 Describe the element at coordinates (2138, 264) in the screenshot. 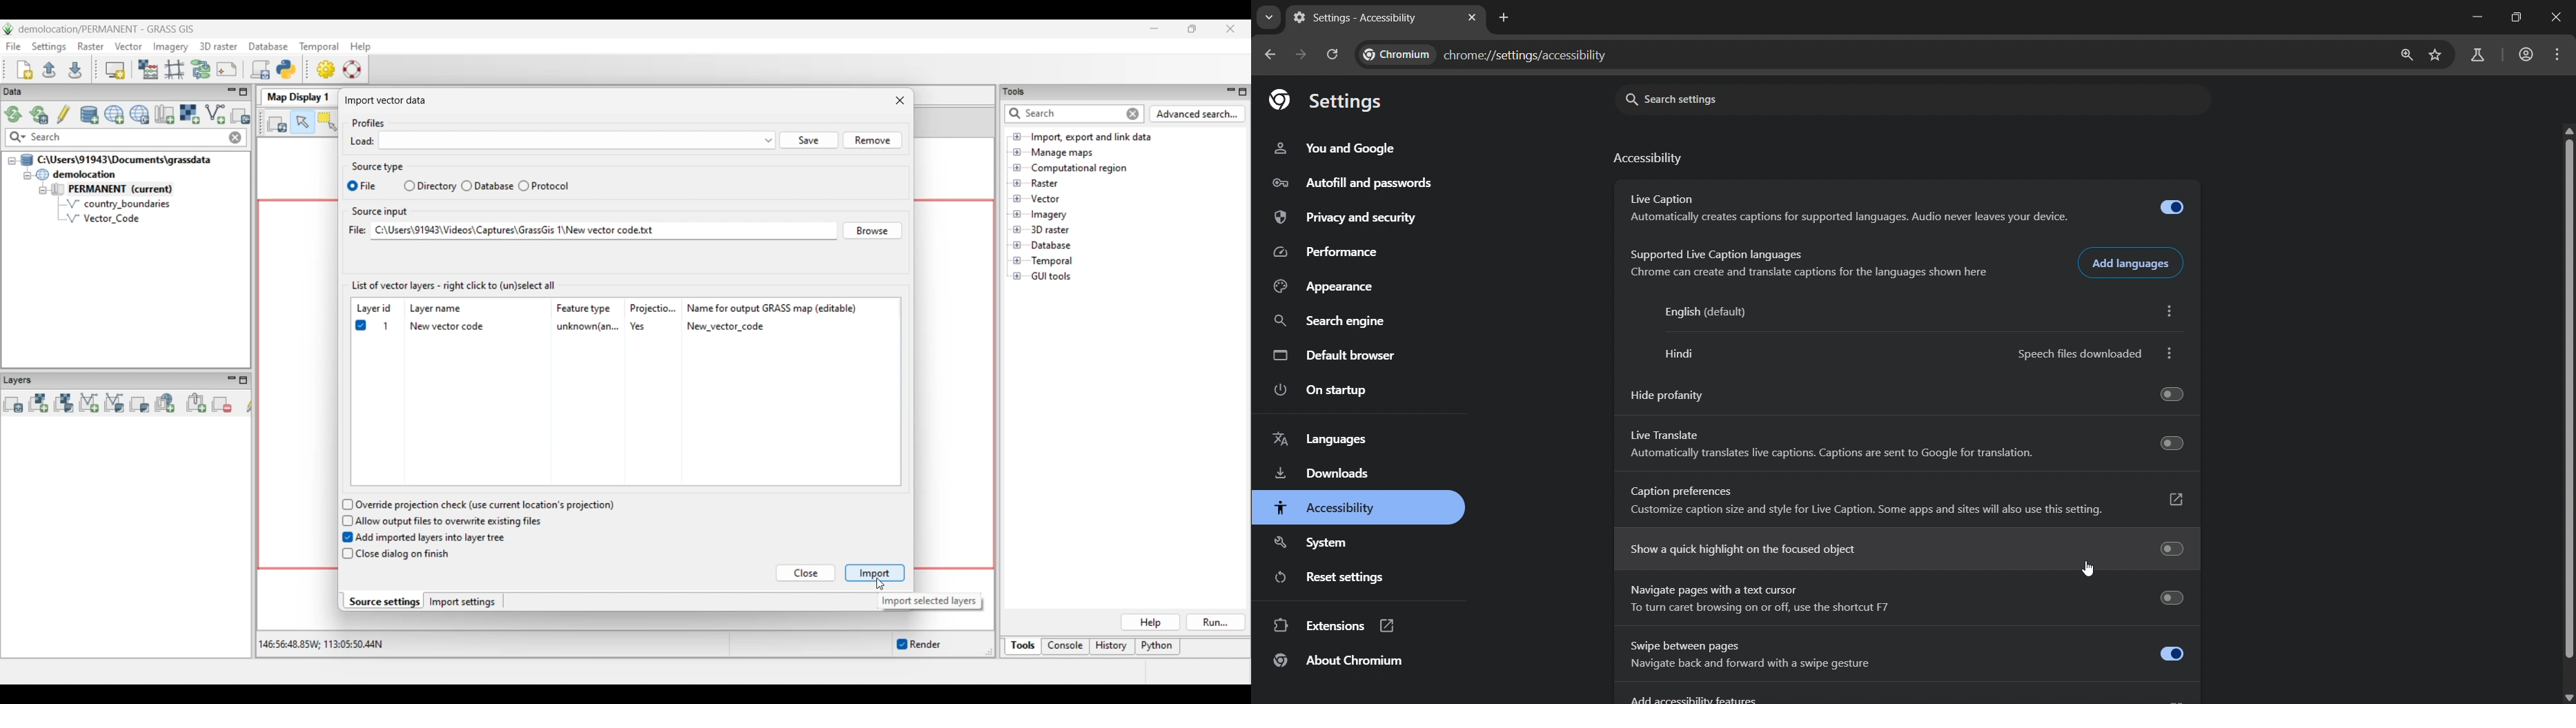

I see `add languages` at that location.